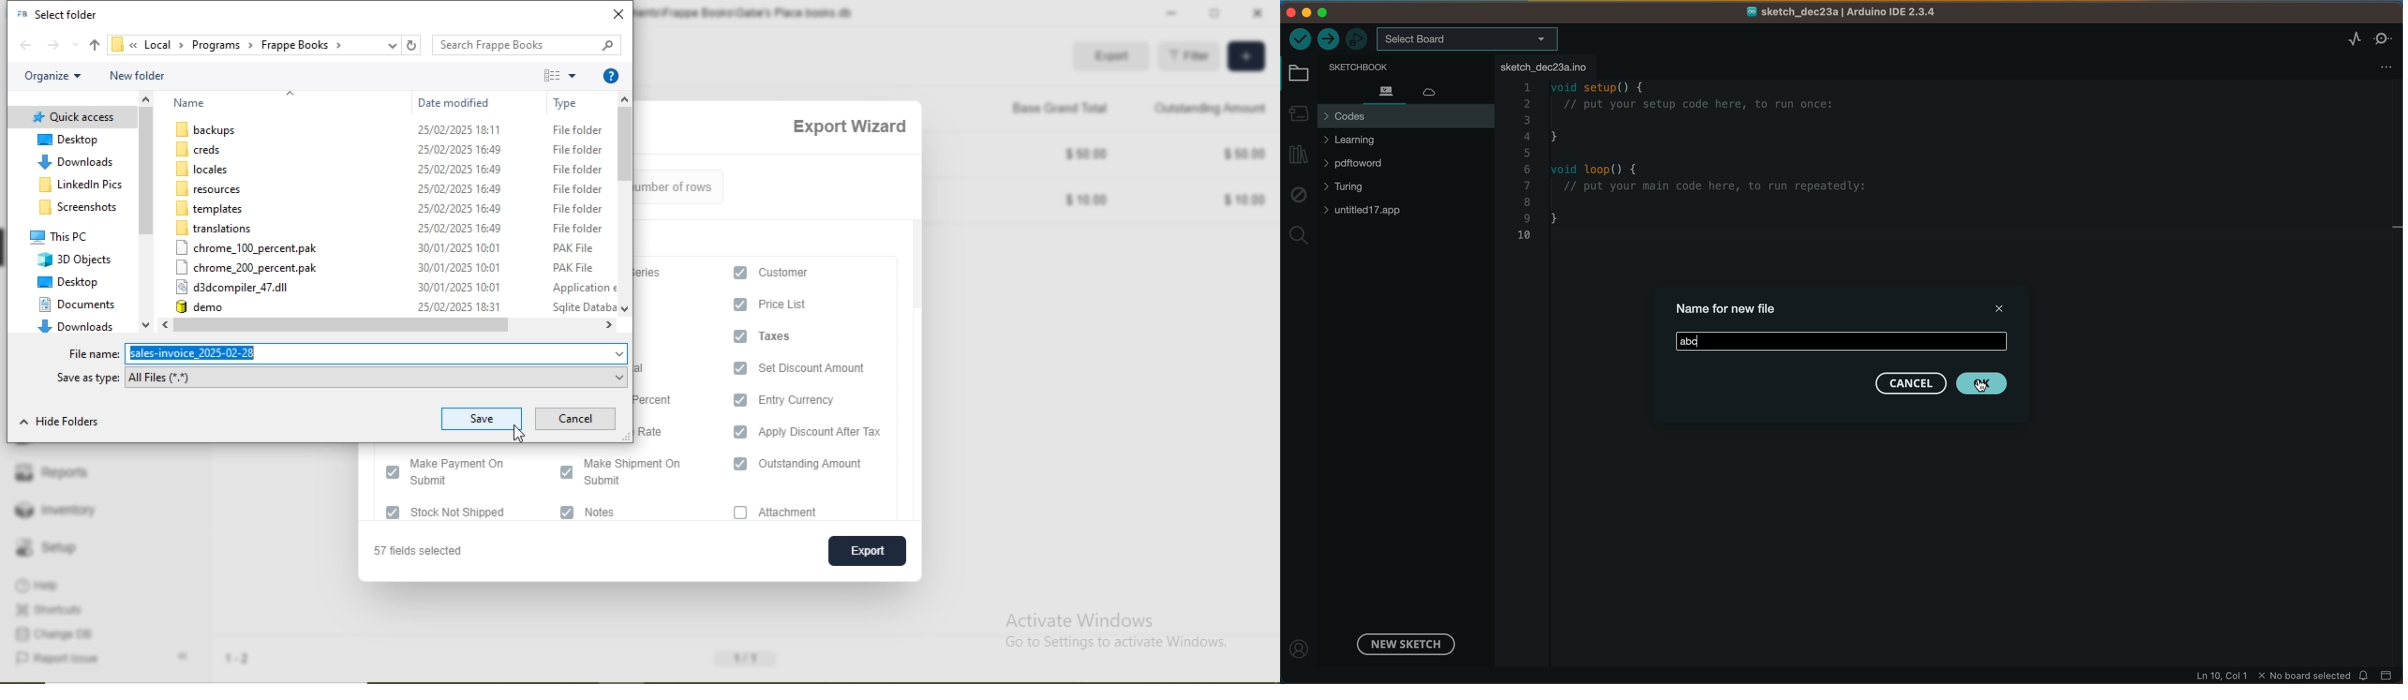 The width and height of the screenshot is (2408, 700). Describe the element at coordinates (741, 465) in the screenshot. I see `checkbox` at that location.